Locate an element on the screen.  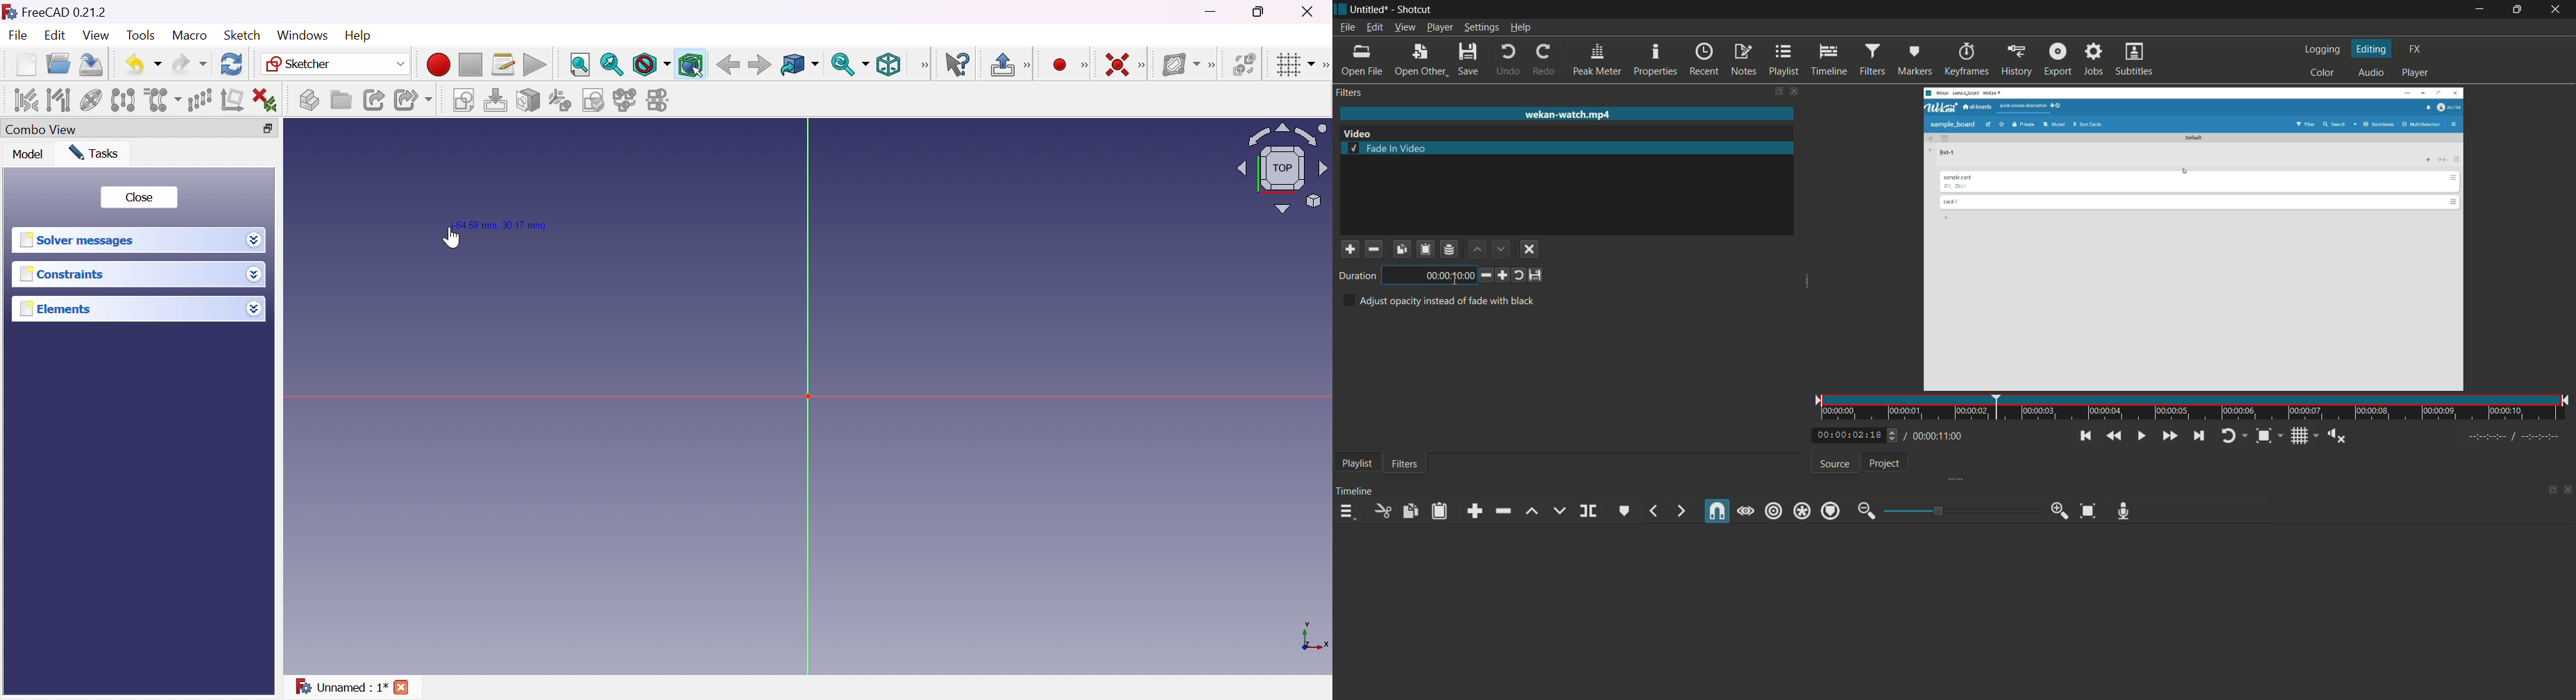
[Sketcher edit mode] is located at coordinates (1029, 64).